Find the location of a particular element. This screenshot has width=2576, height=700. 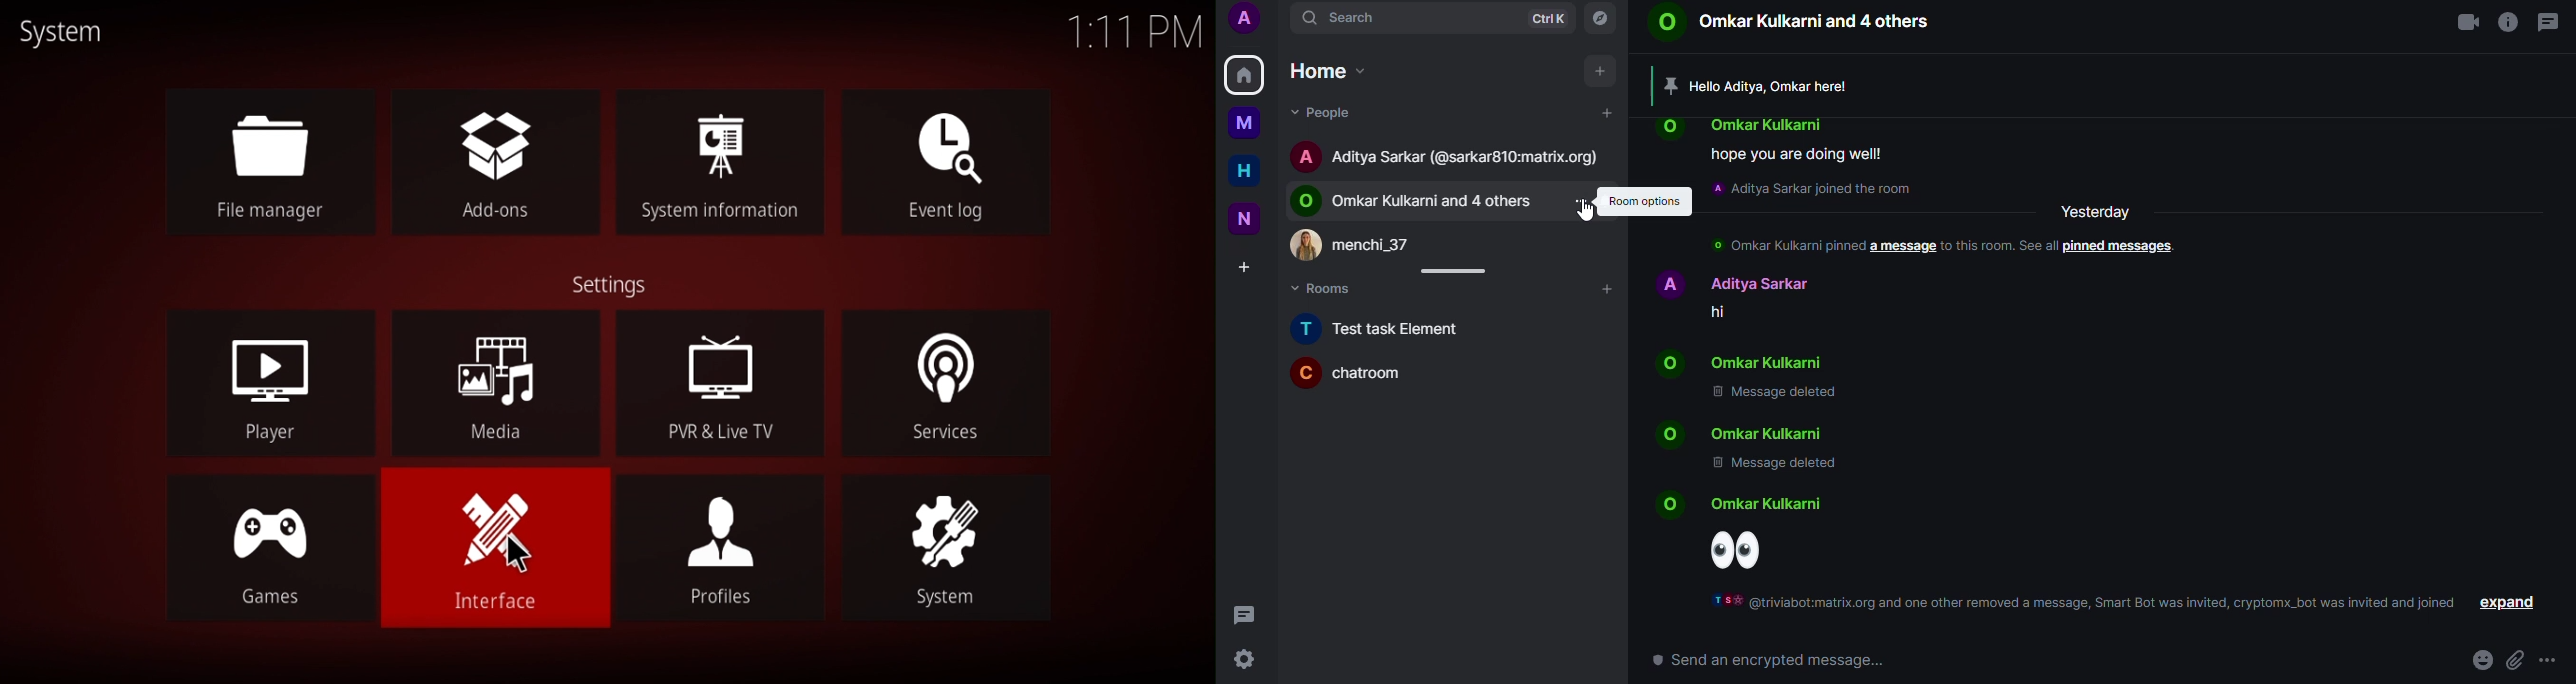

pinned messages is located at coordinates (2123, 247).